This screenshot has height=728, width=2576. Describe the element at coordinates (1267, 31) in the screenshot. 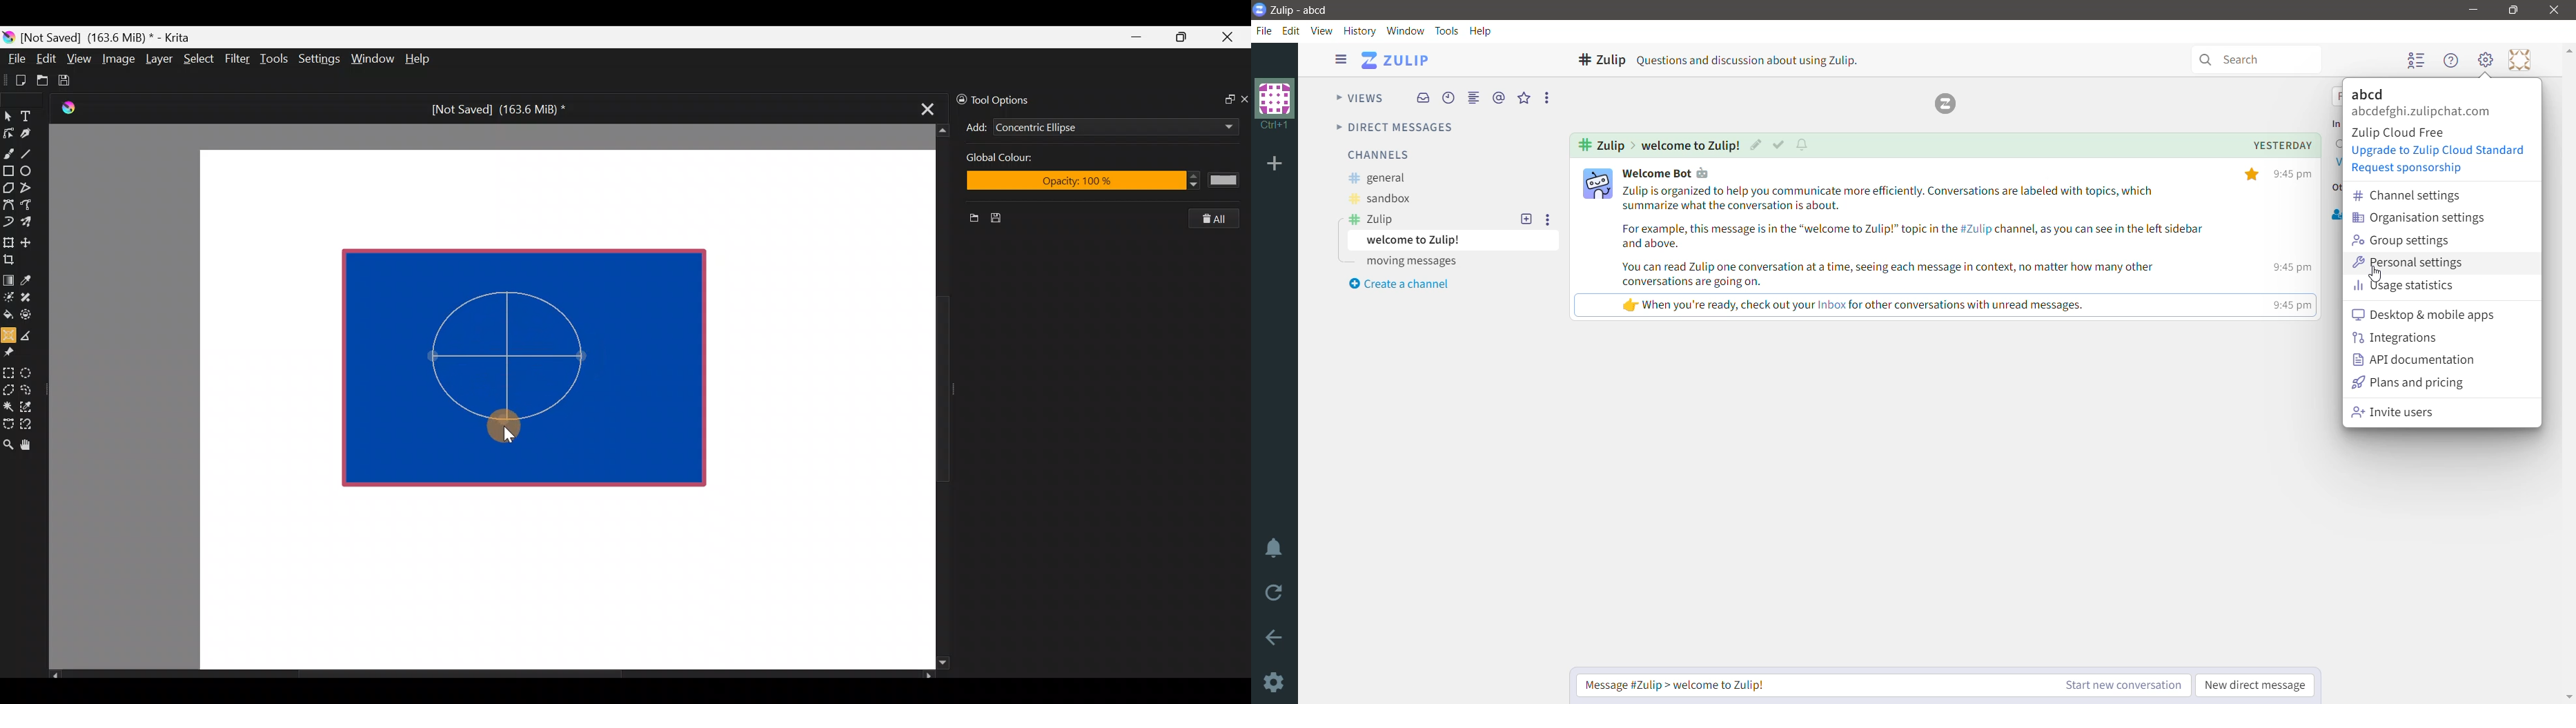

I see `File` at that location.